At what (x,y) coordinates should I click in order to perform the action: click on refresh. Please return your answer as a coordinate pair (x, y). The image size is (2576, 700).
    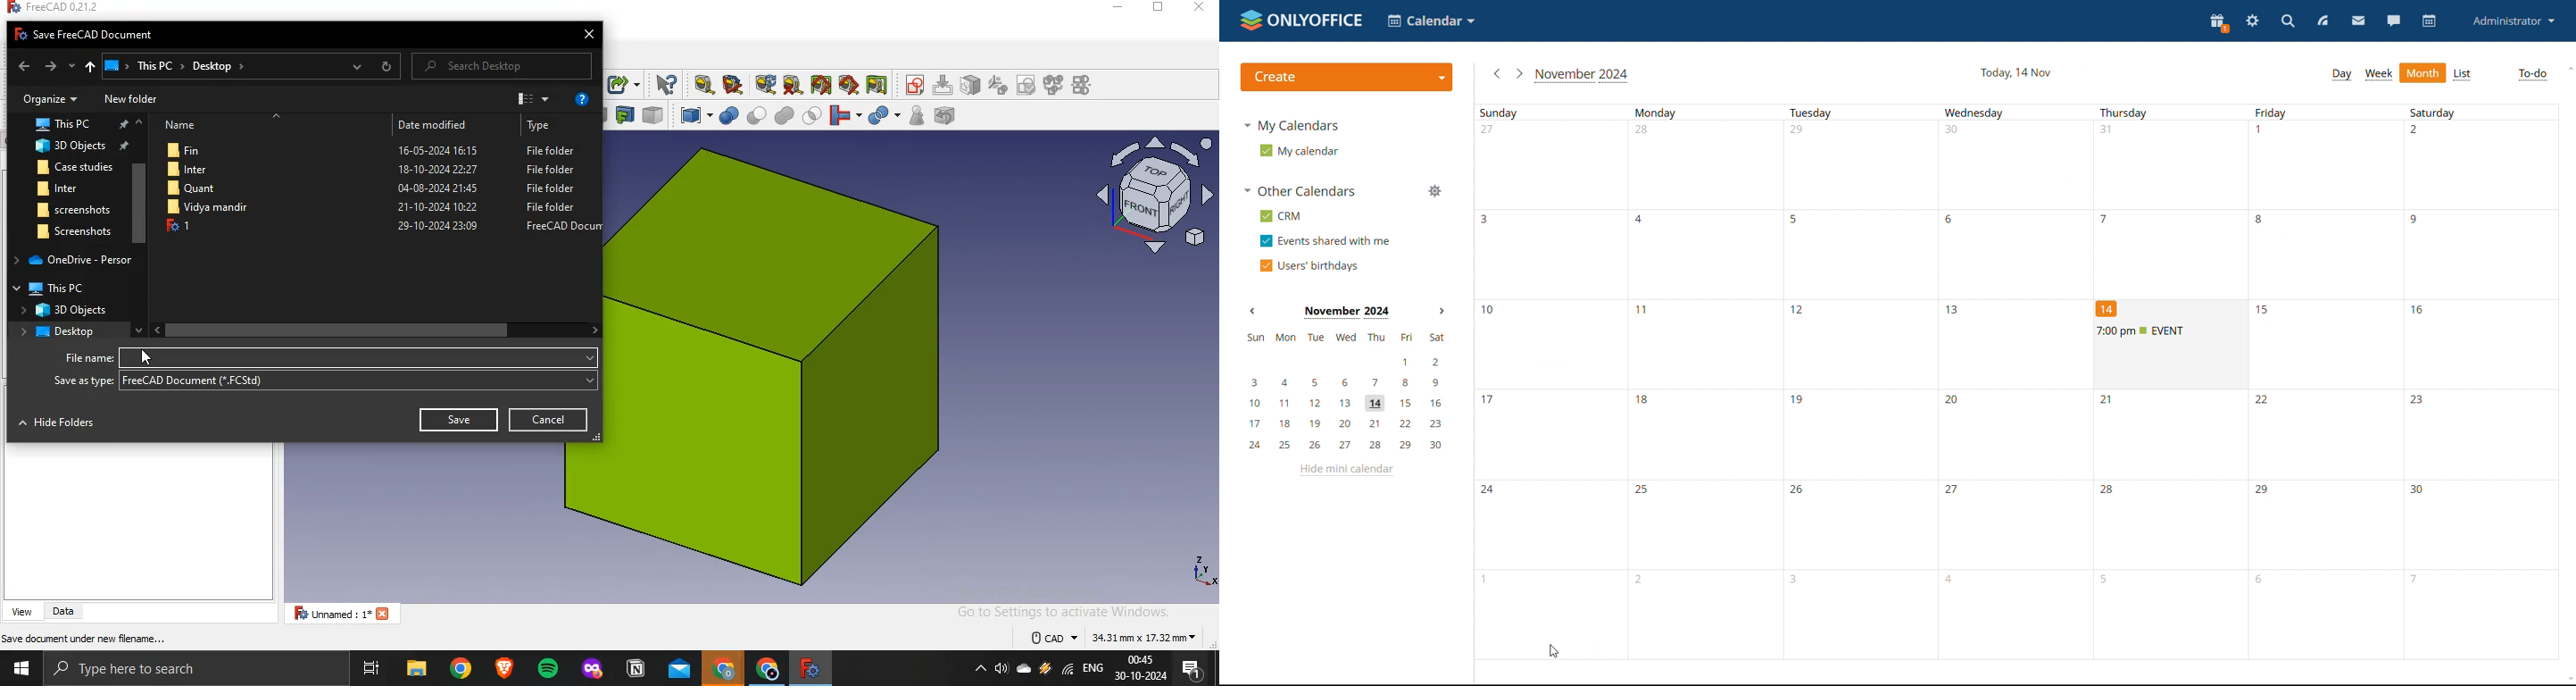
    Looking at the image, I should click on (765, 85).